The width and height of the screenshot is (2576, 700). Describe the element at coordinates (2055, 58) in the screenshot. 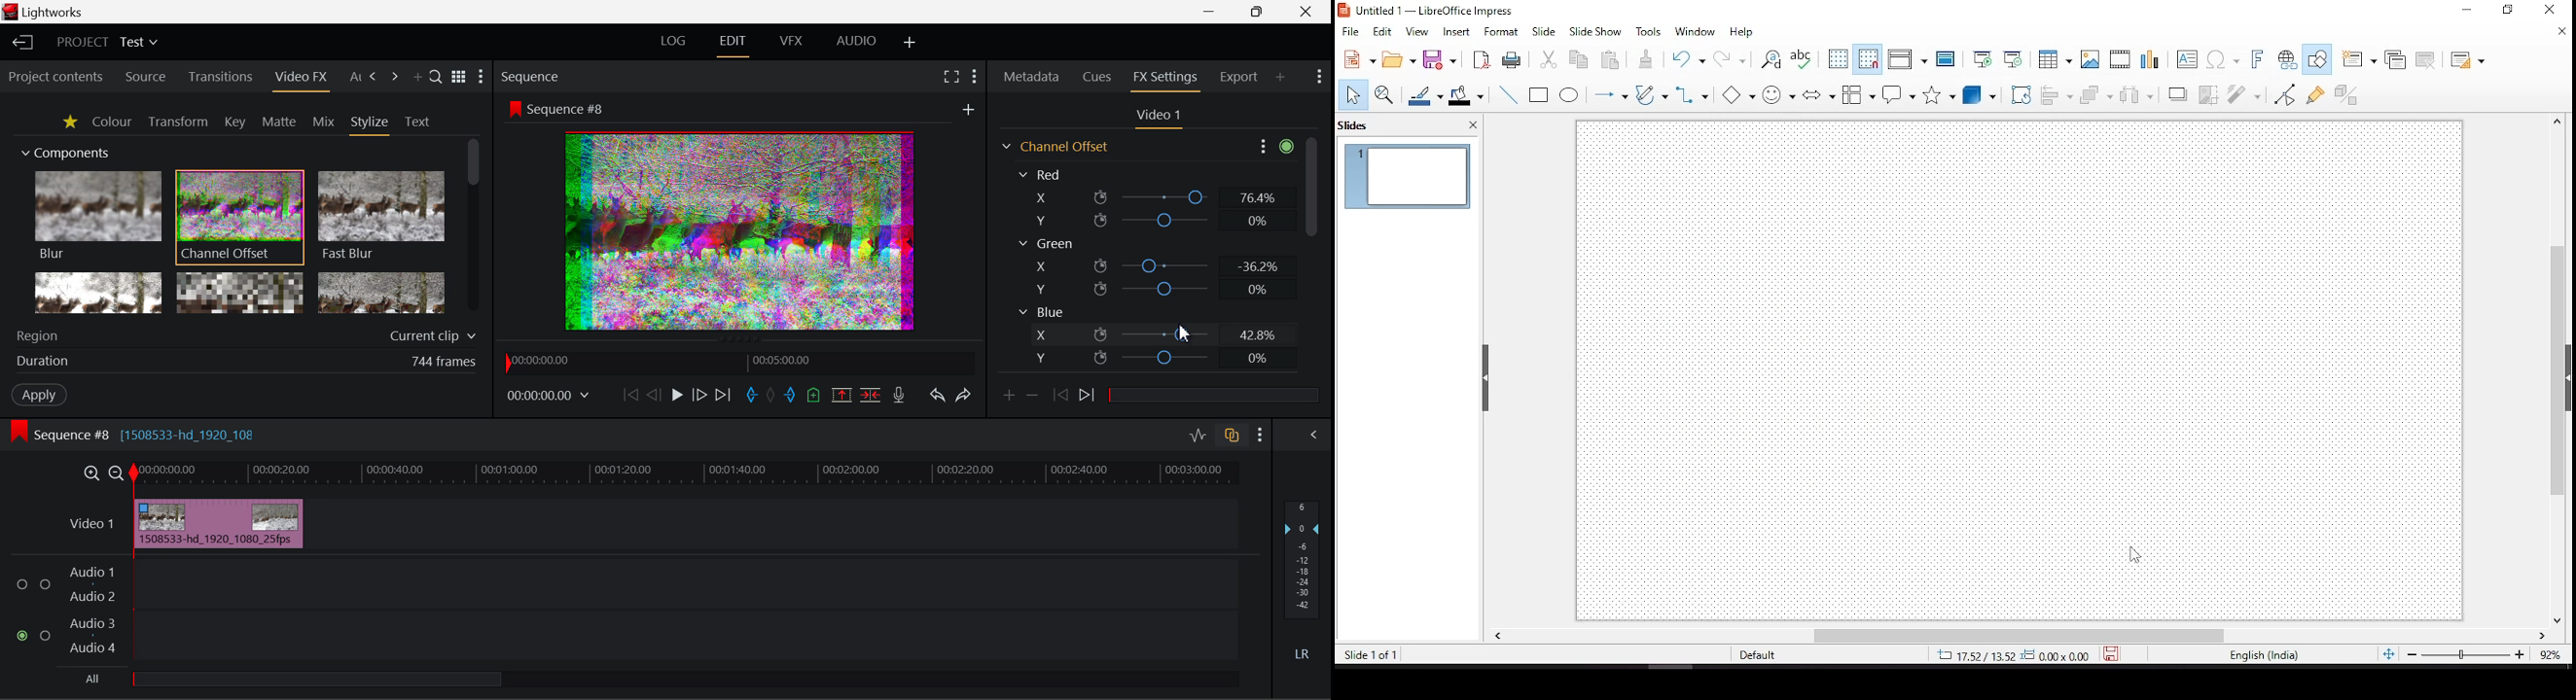

I see `table` at that location.